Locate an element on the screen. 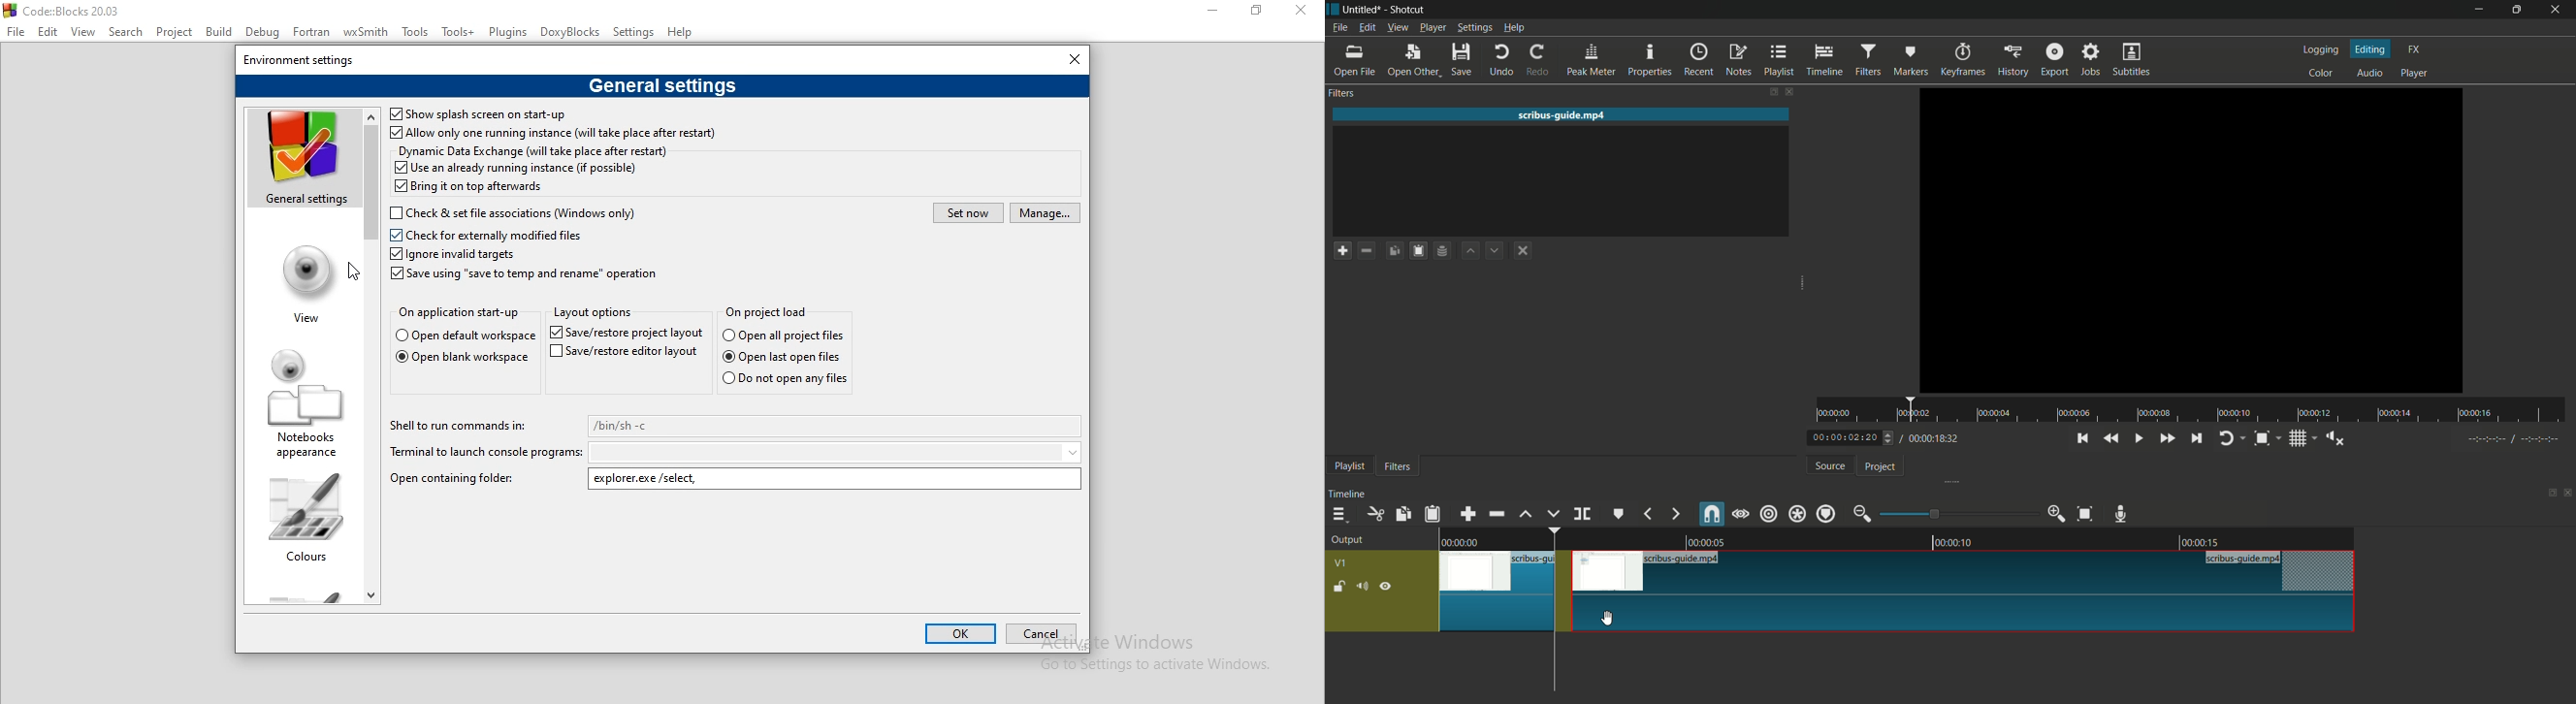 This screenshot has width=2576, height=728. keyframes is located at coordinates (1965, 61).